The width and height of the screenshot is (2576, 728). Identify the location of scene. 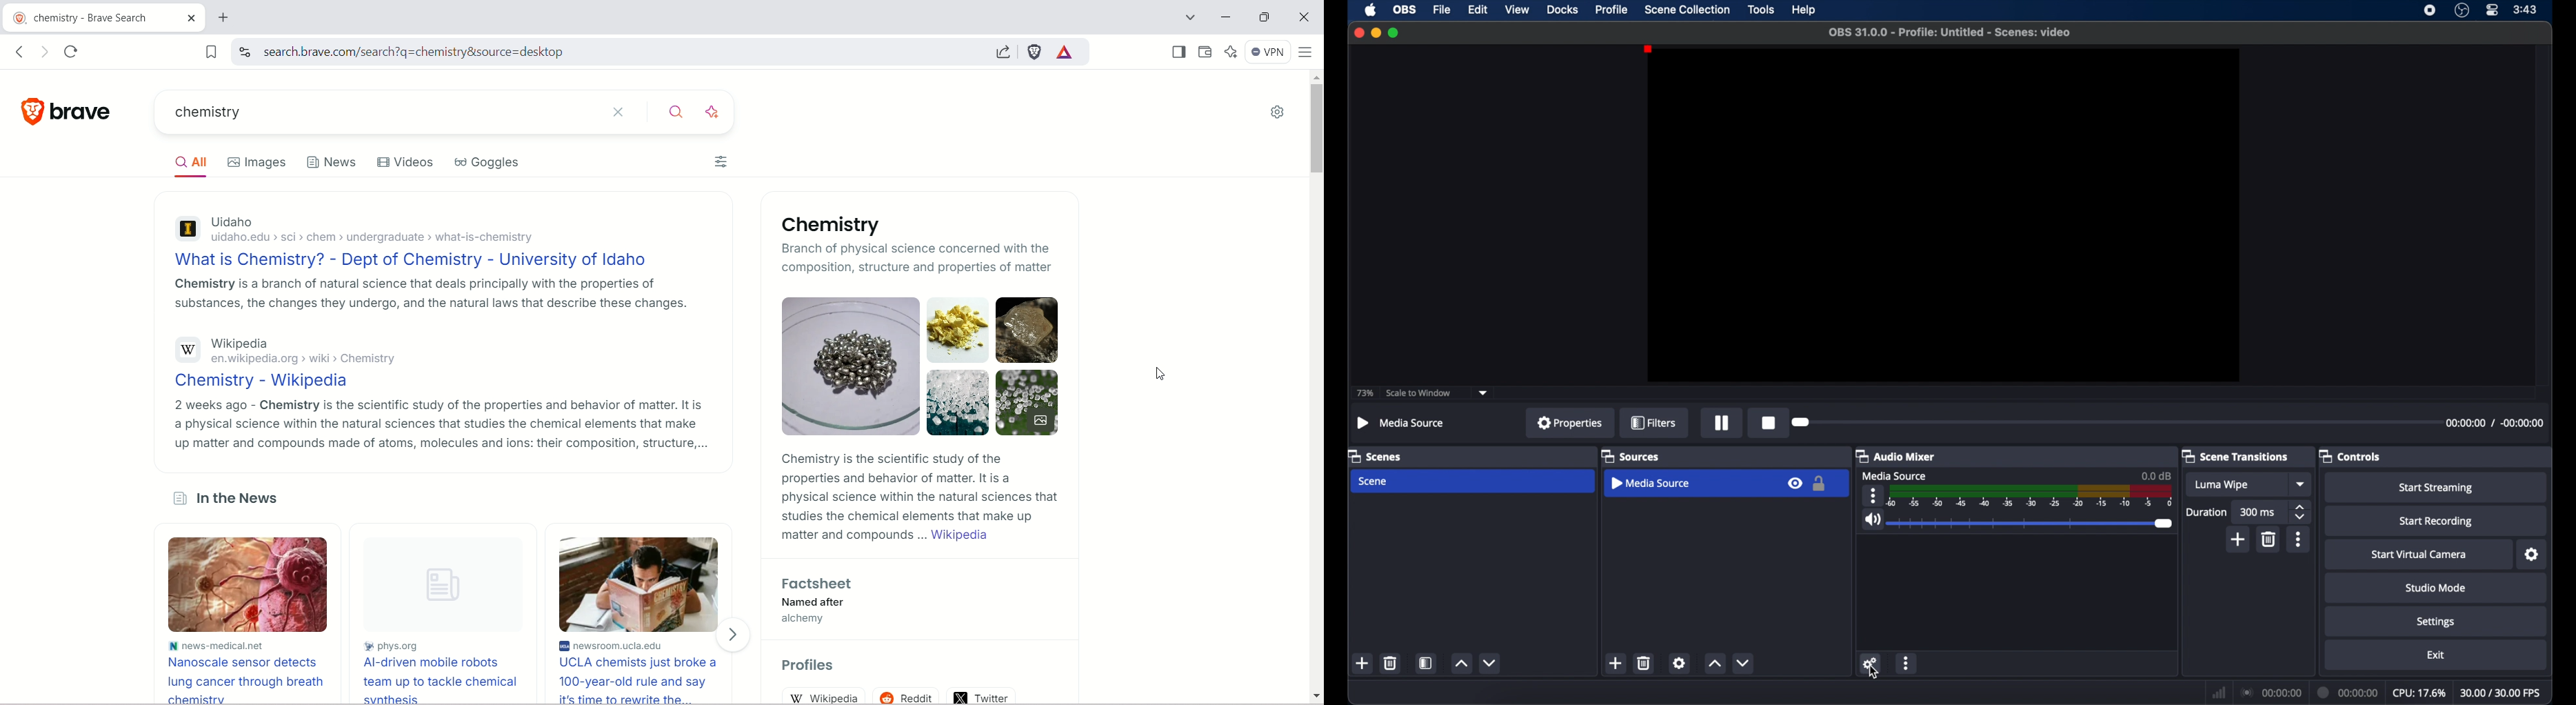
(1373, 482).